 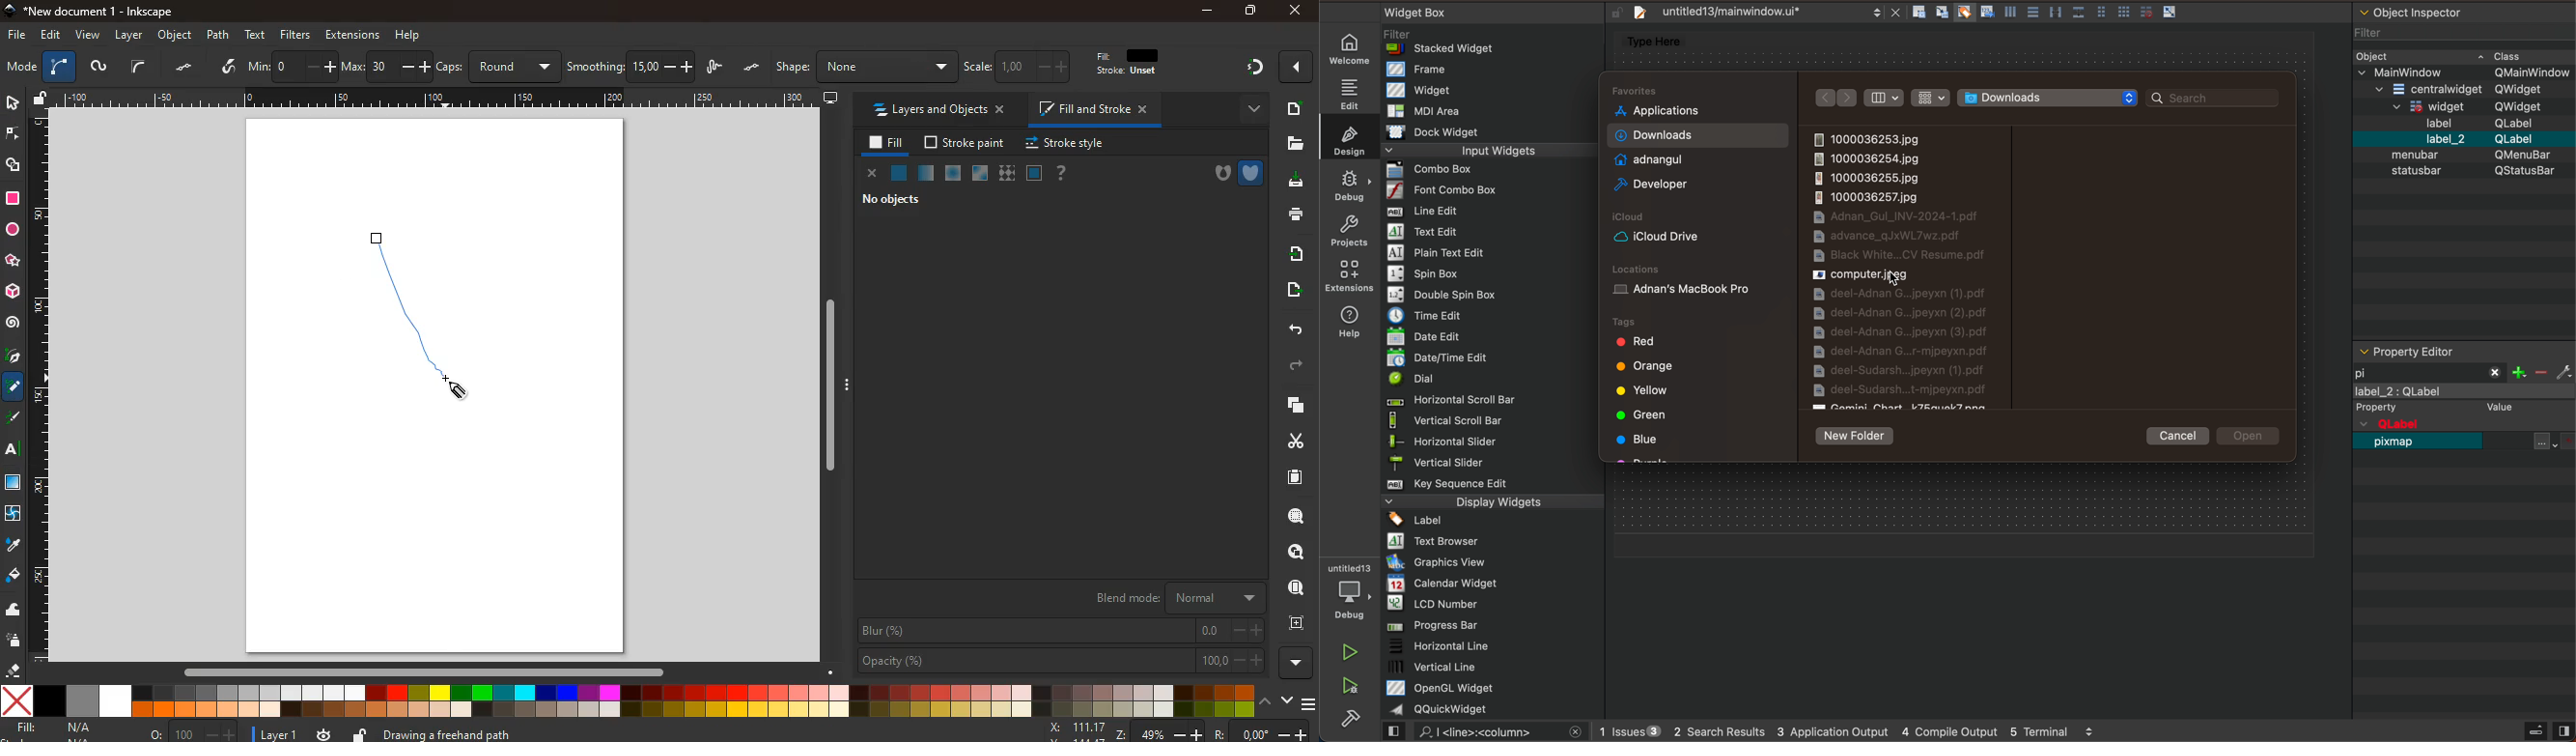 I want to click on hole, so click(x=1217, y=176).